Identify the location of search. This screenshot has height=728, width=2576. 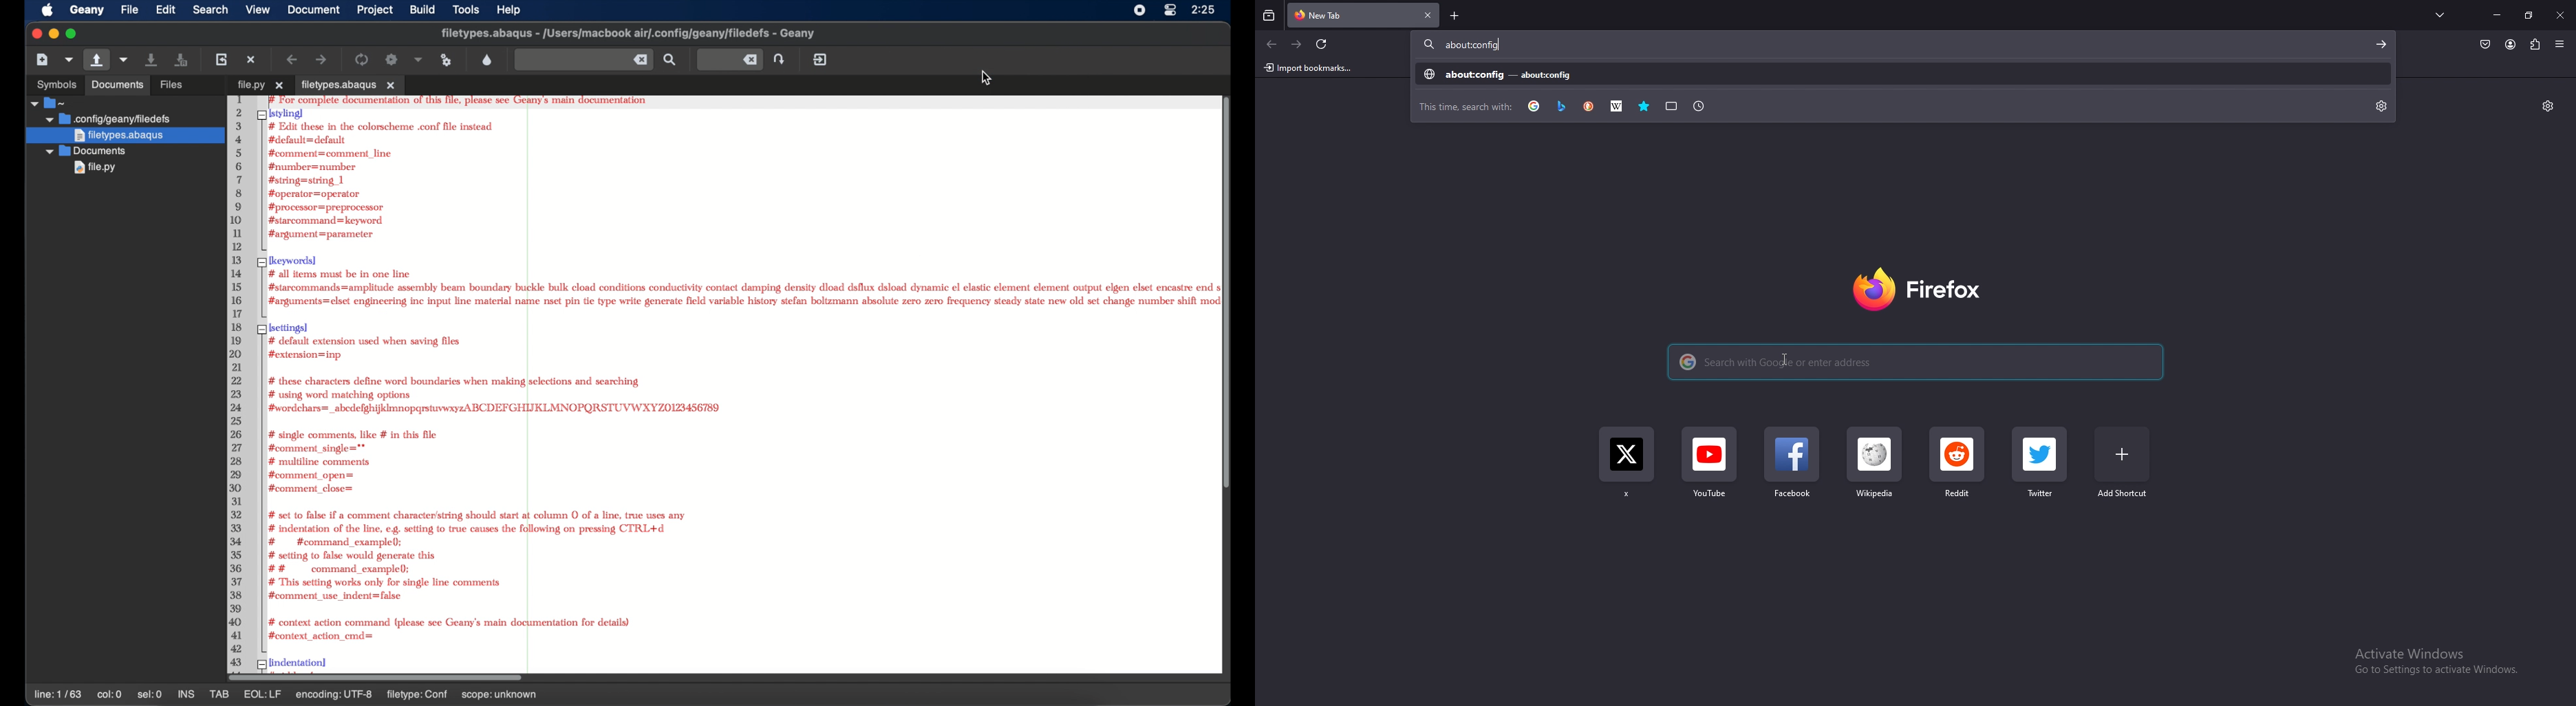
(1518, 44).